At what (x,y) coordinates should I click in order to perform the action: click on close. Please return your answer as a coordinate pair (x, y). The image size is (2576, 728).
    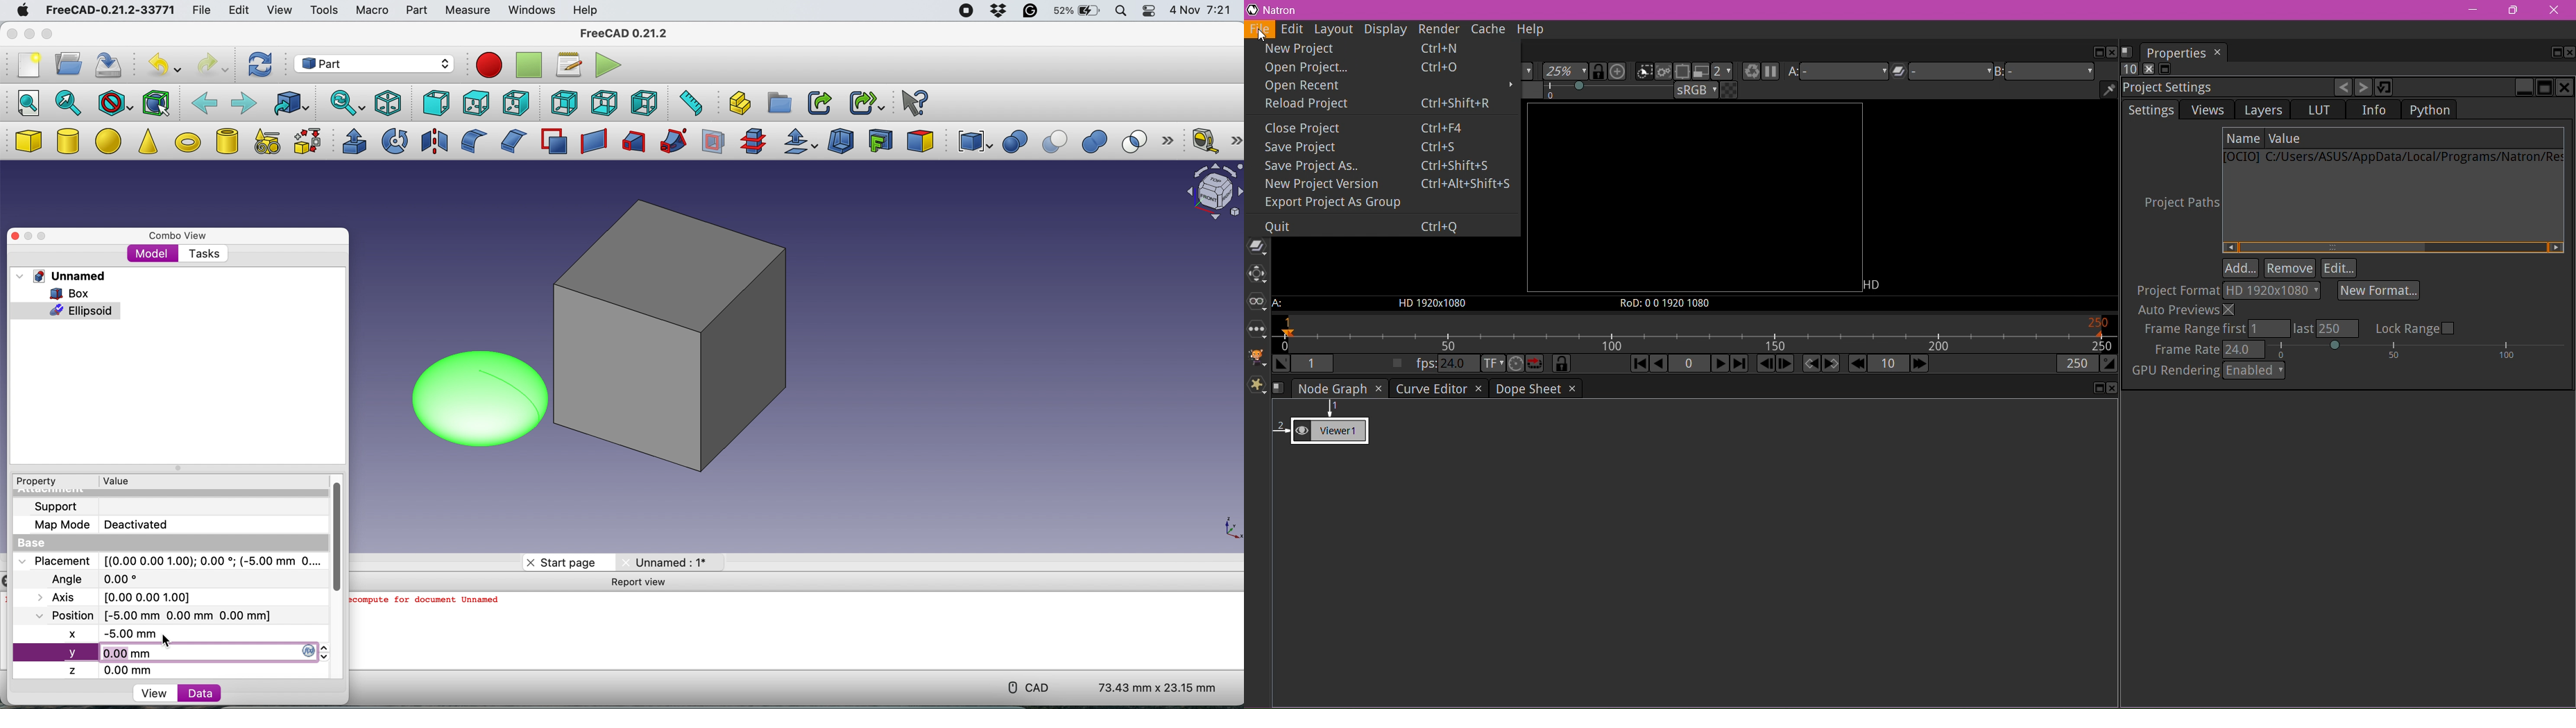
    Looking at the image, I should click on (10, 35).